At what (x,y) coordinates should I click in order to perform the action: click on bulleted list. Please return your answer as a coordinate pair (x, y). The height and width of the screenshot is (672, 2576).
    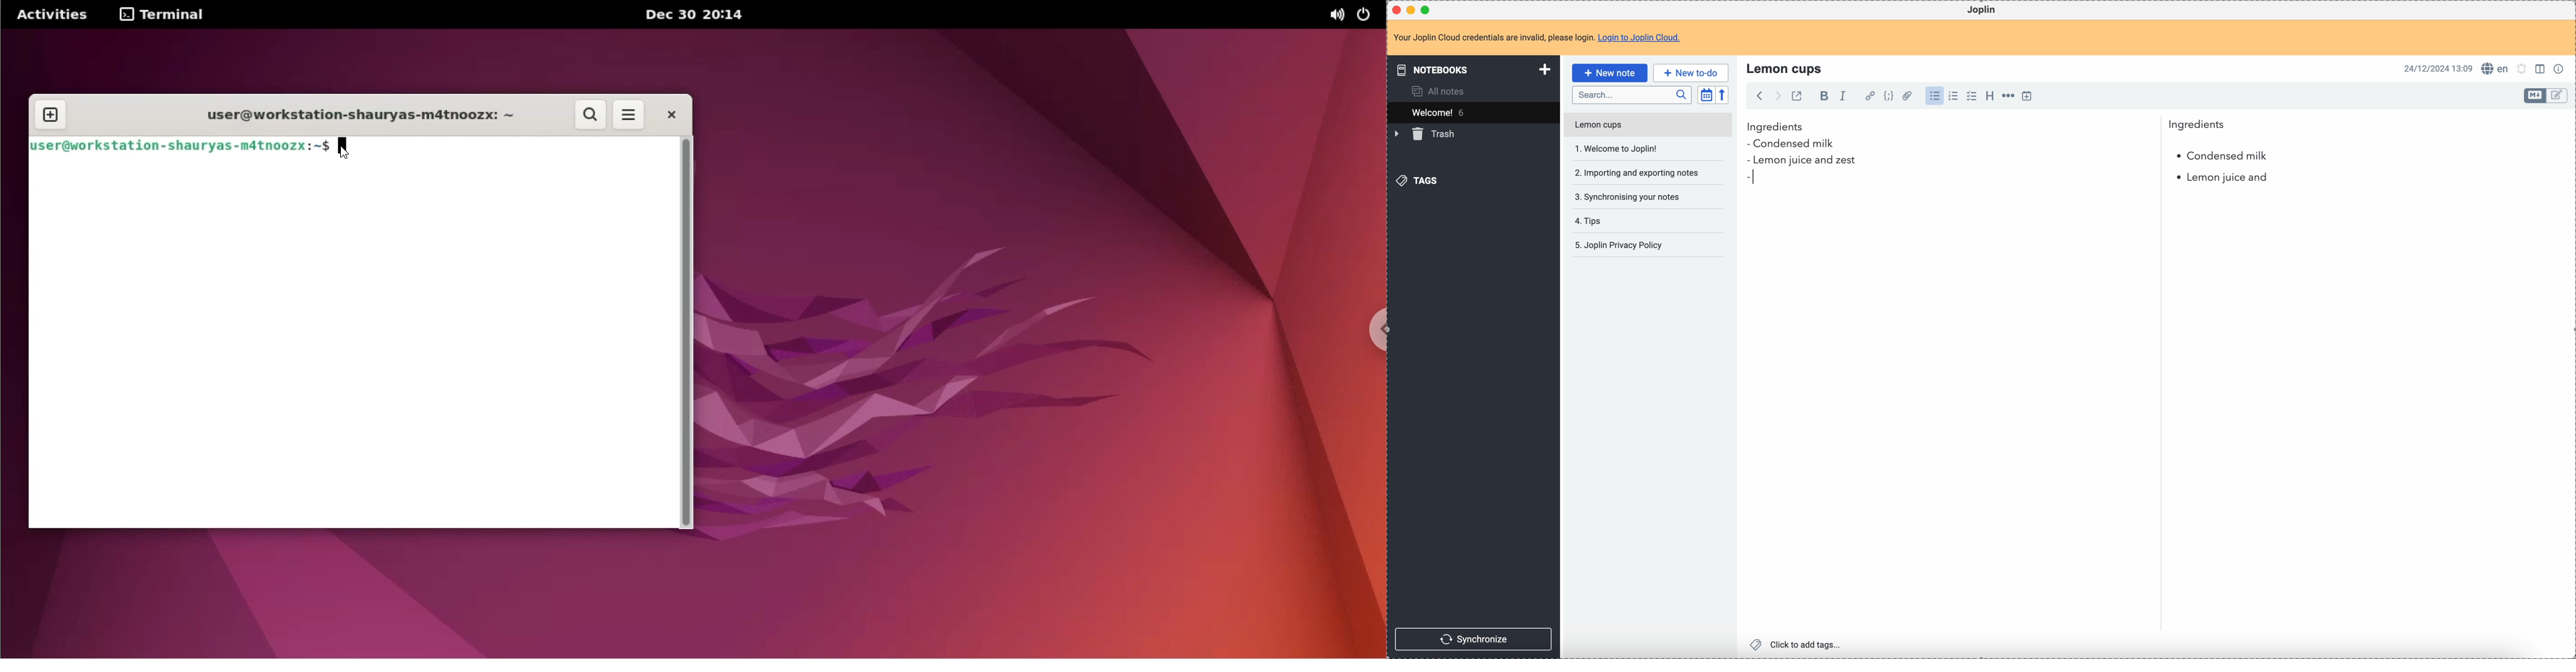
    Looking at the image, I should click on (1933, 96).